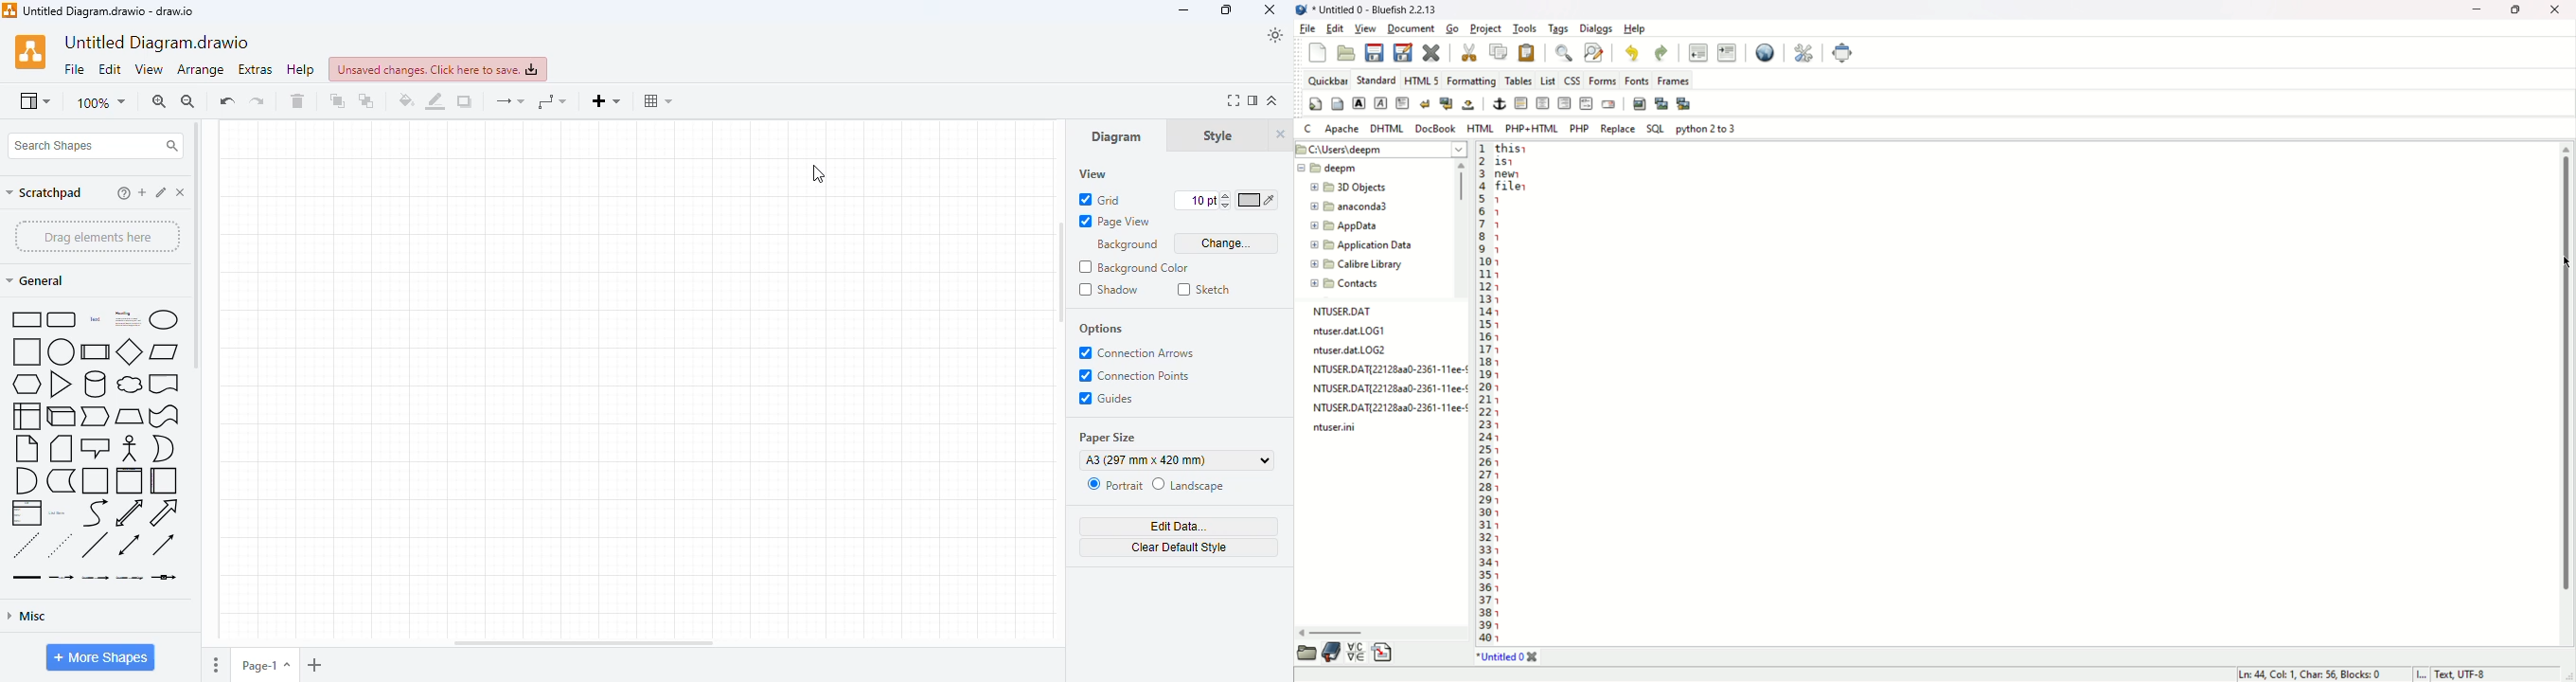  What do you see at coordinates (1108, 437) in the screenshot?
I see `paper size` at bounding box center [1108, 437].